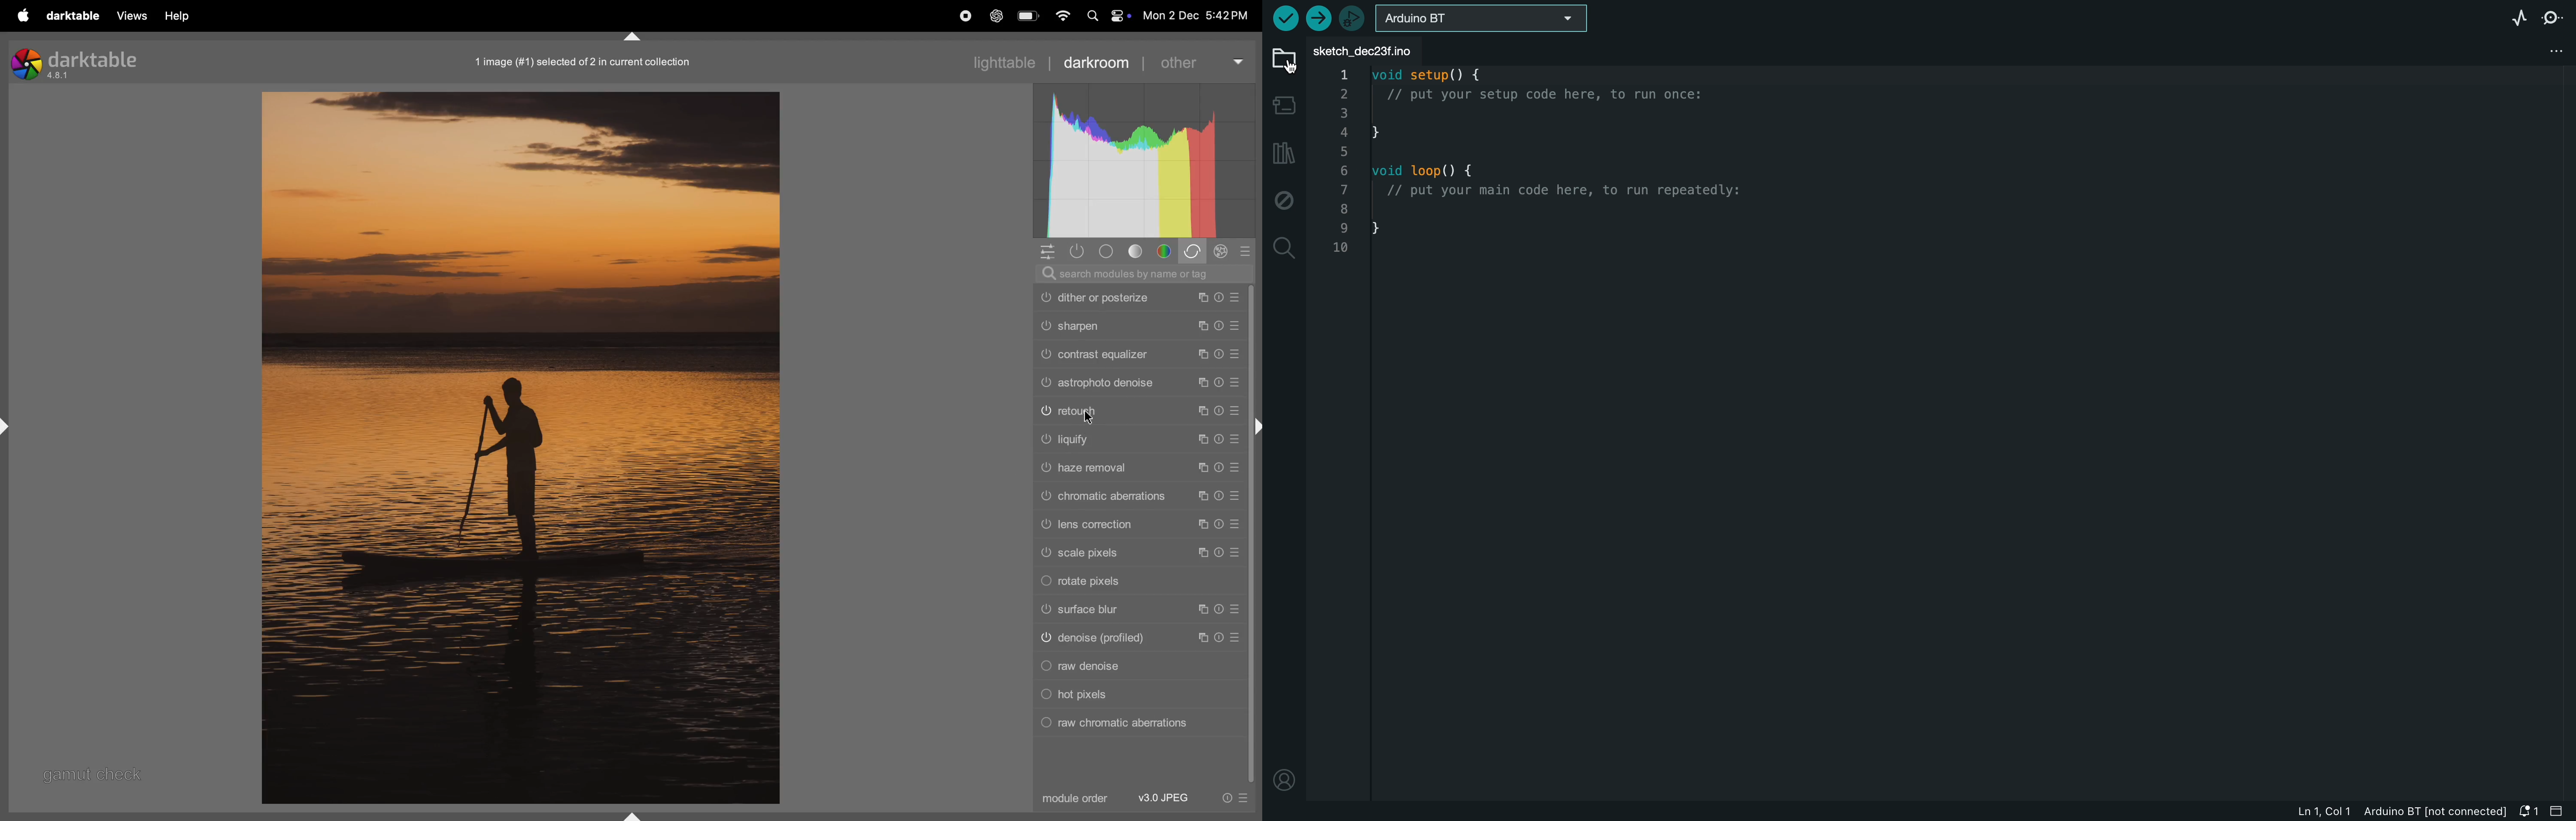 This screenshot has height=840, width=2576. Describe the element at coordinates (965, 17) in the screenshot. I see `record` at that location.